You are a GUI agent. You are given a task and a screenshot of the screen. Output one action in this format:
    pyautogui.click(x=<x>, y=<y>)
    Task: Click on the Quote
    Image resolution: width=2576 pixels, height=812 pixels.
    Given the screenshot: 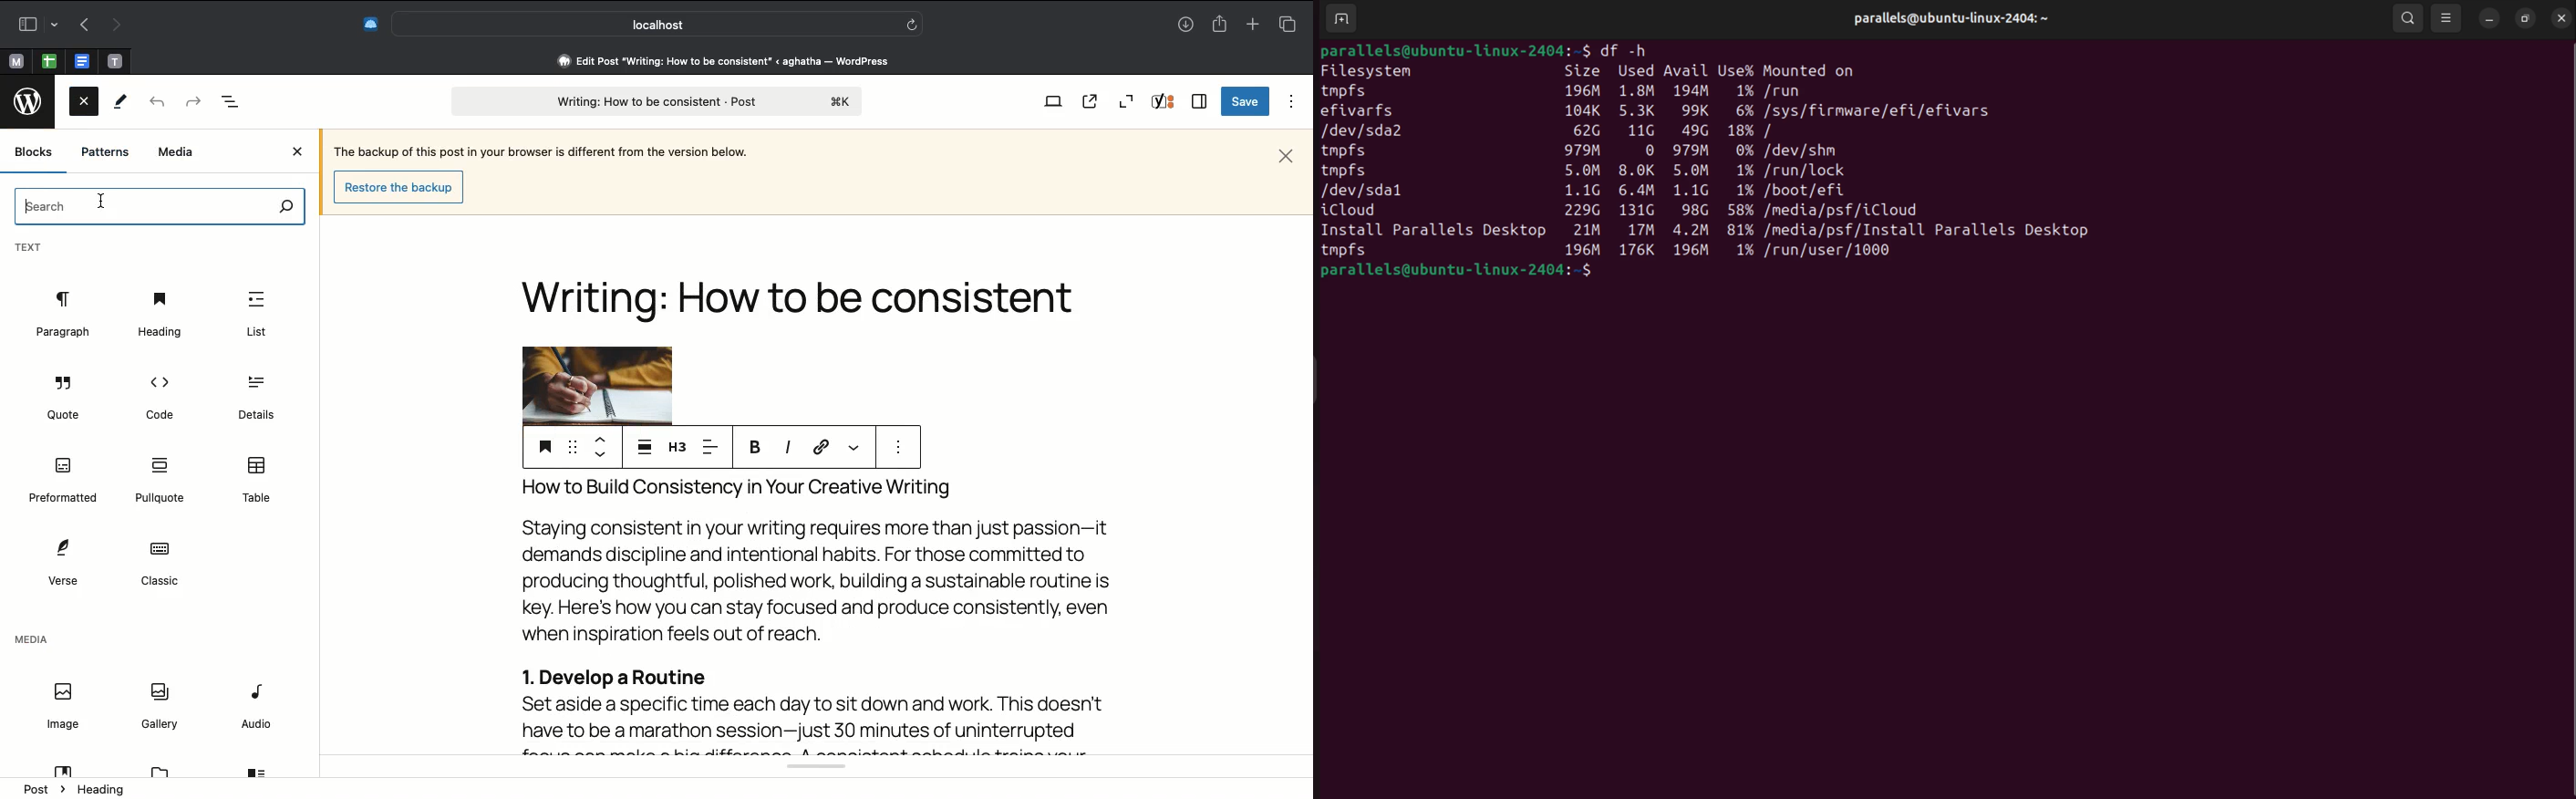 What is the action you would take?
    pyautogui.click(x=66, y=400)
    